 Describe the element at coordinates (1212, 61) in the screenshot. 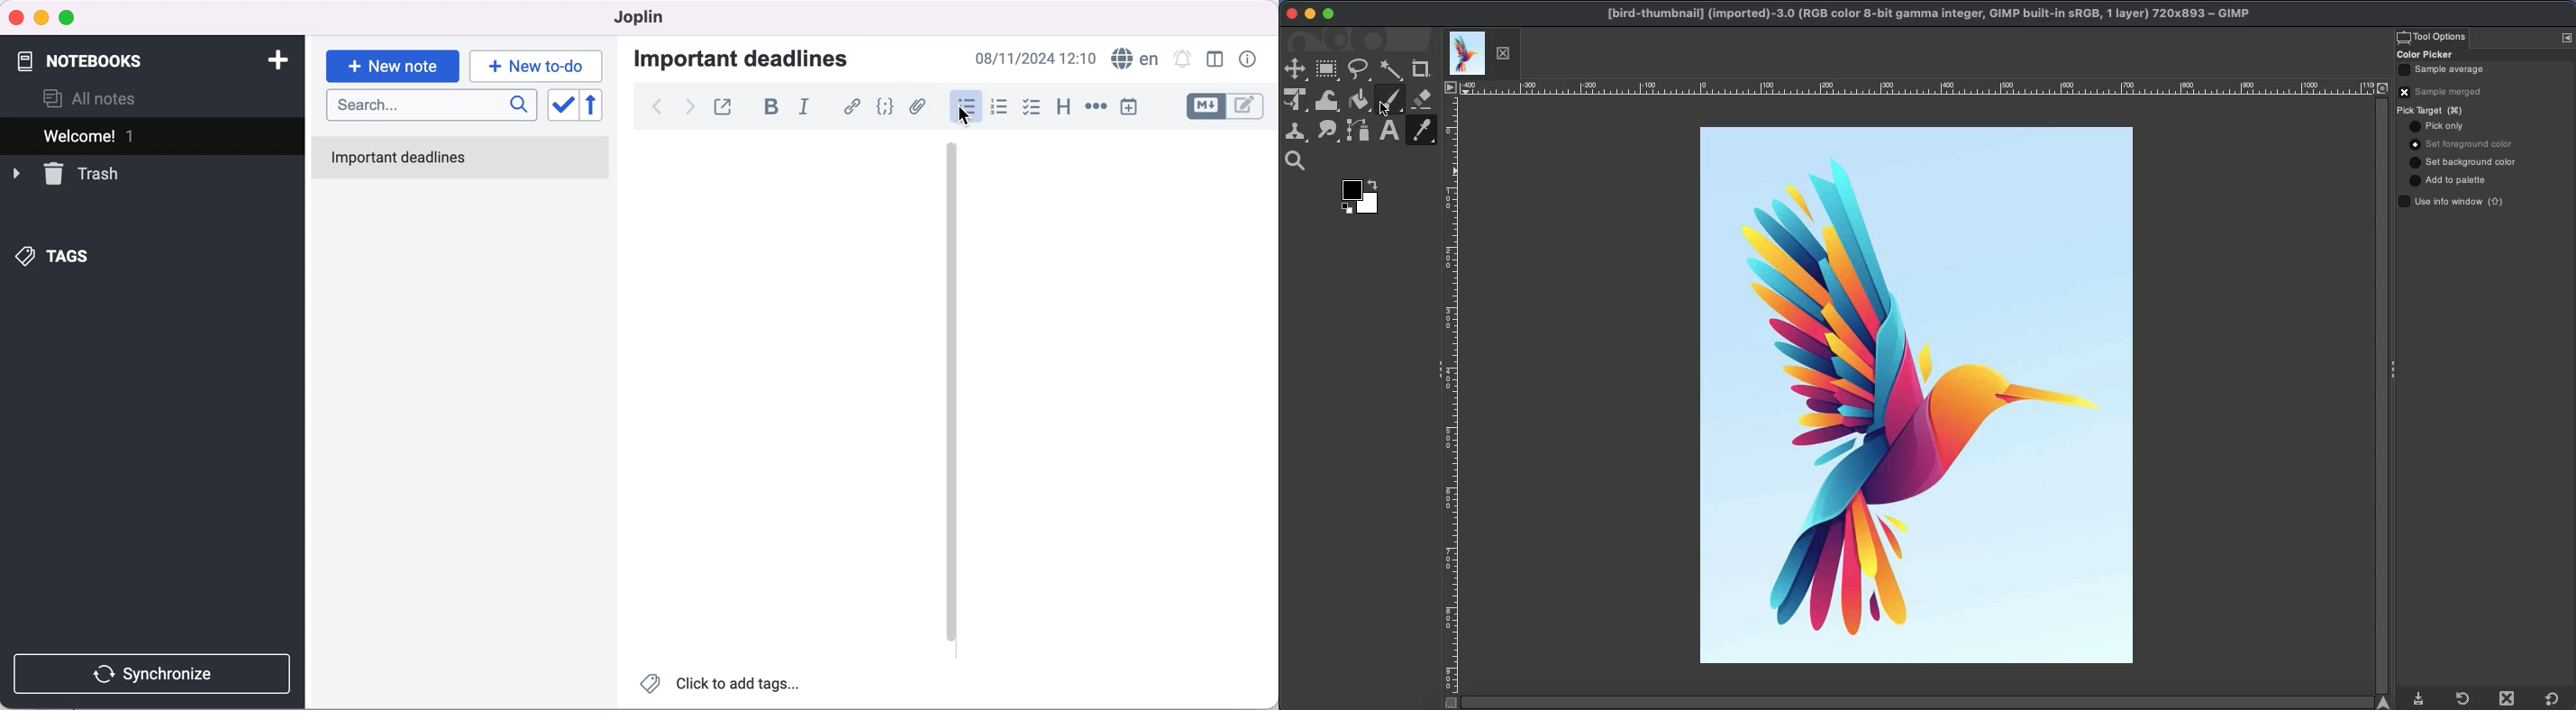

I see `toggle editor layout` at that location.